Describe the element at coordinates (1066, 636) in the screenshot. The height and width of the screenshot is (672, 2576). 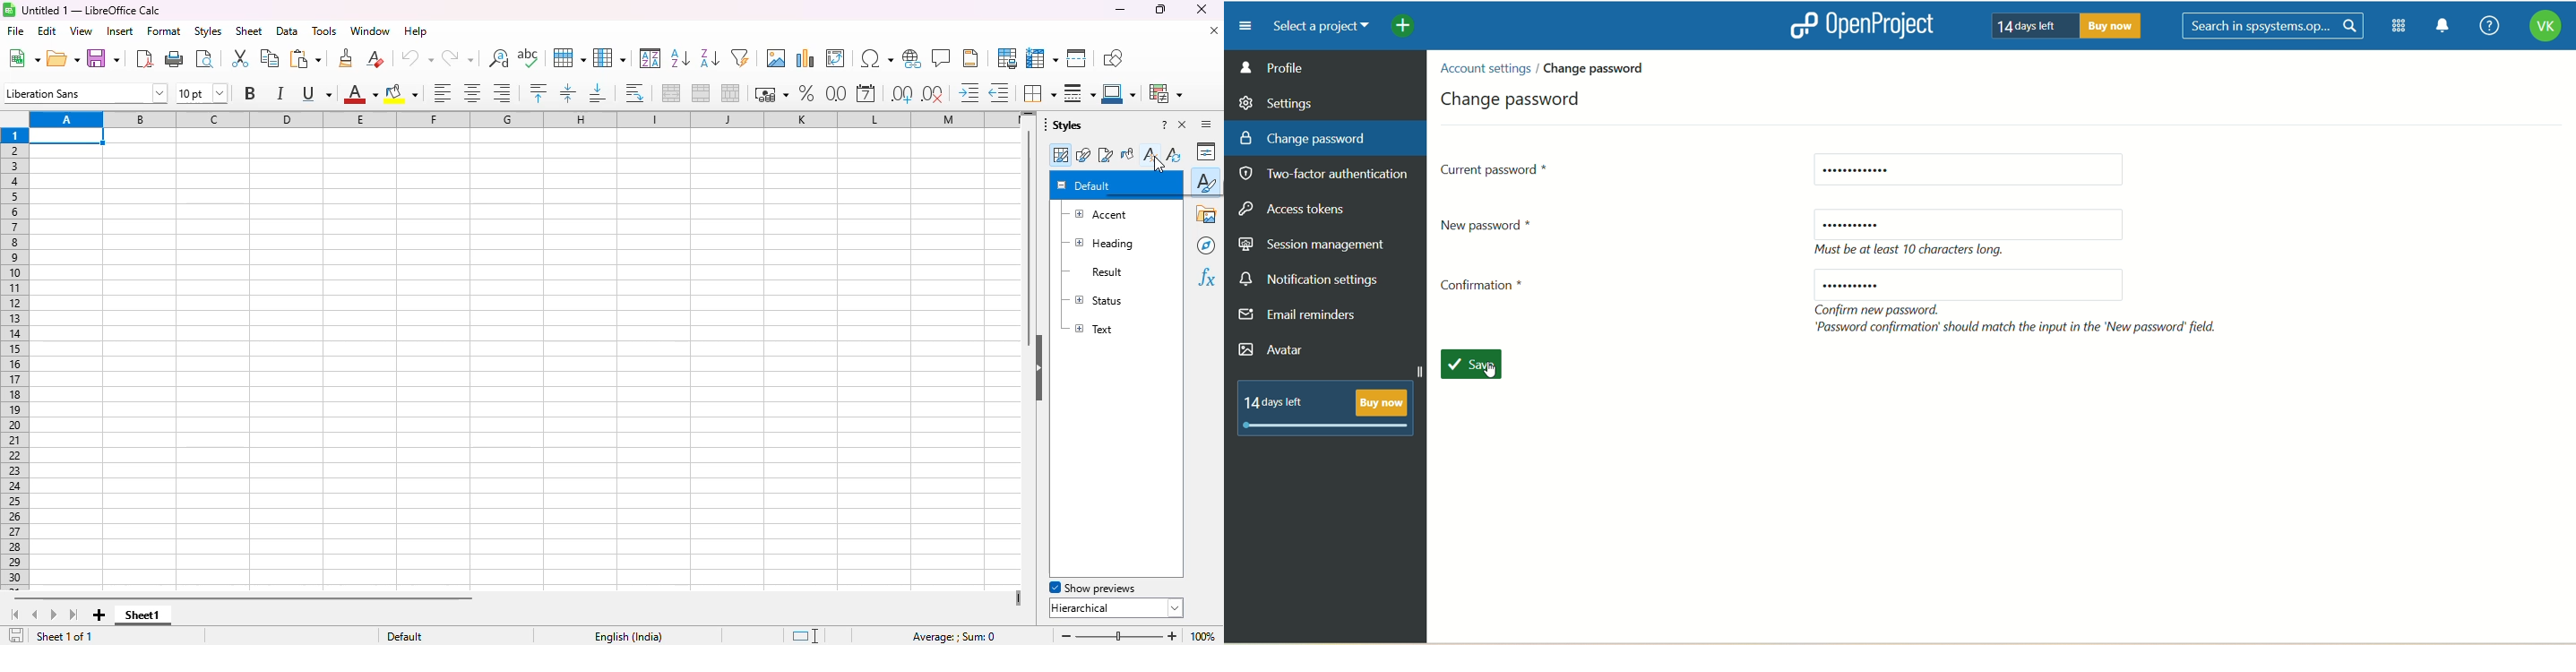
I see `zoom out` at that location.